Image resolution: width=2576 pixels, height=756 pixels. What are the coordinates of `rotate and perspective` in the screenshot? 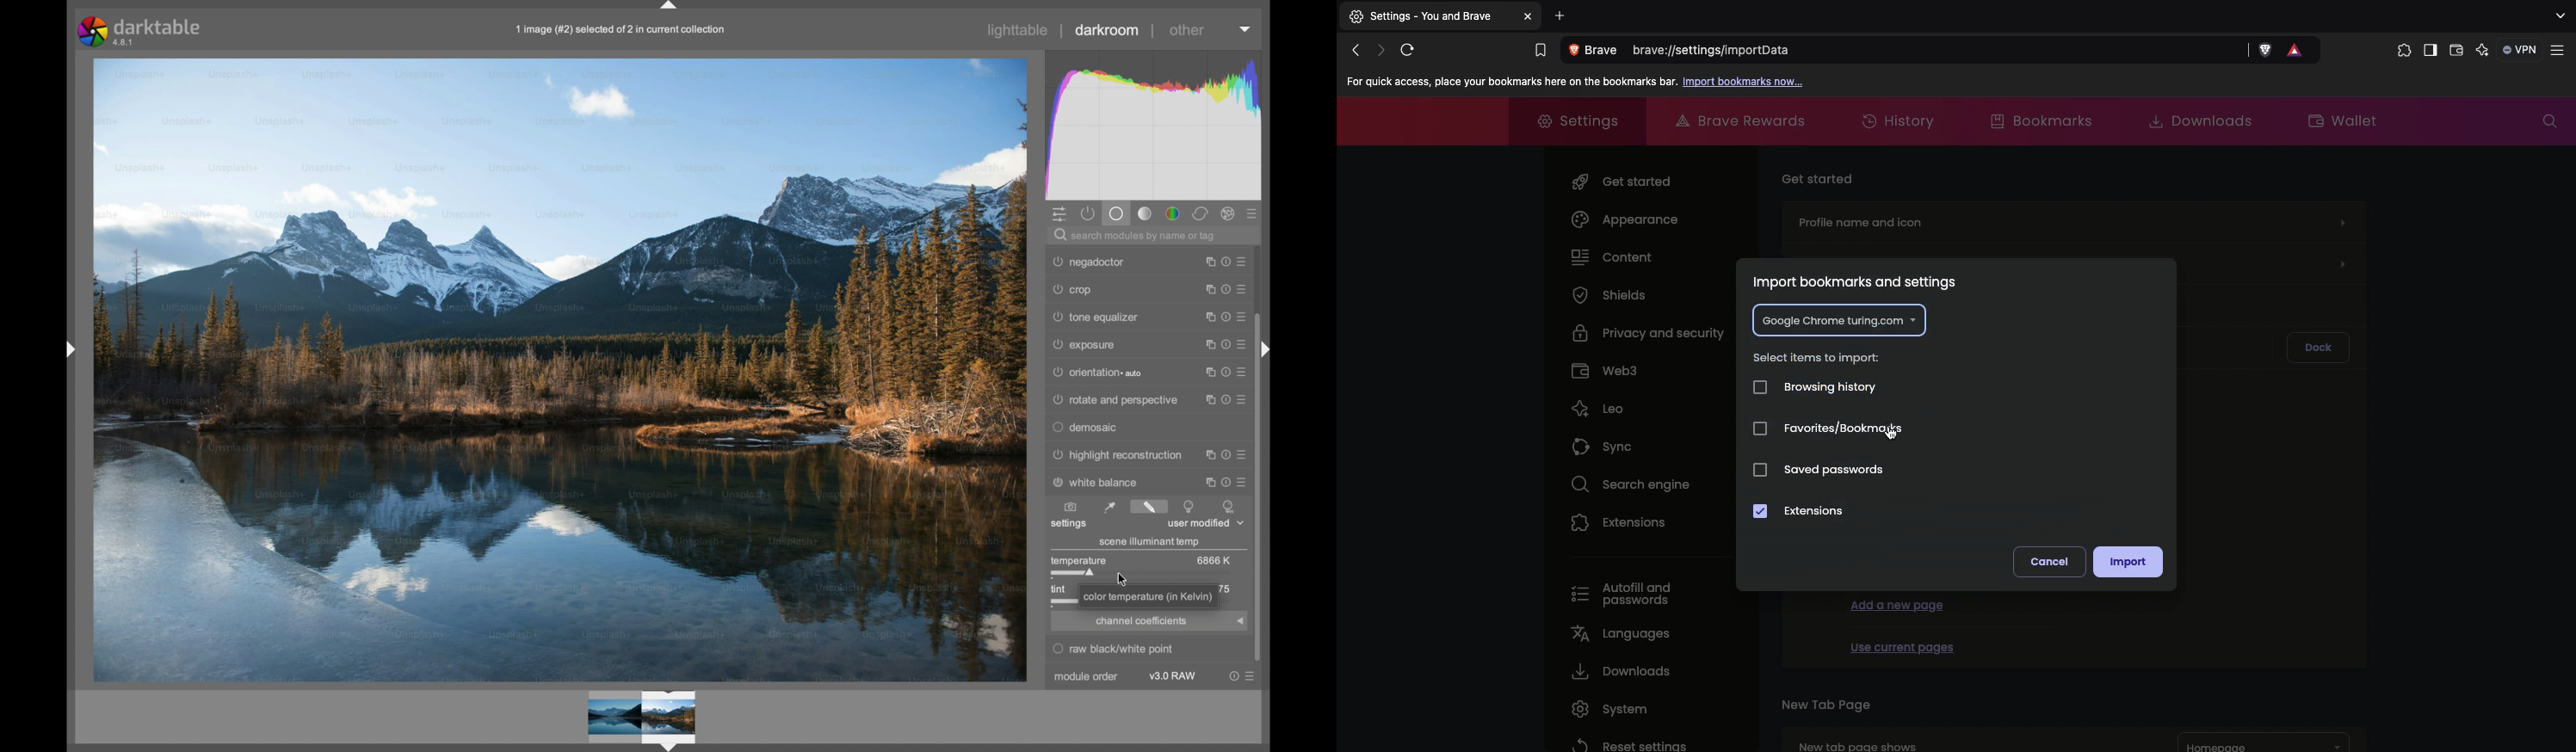 It's located at (1116, 400).